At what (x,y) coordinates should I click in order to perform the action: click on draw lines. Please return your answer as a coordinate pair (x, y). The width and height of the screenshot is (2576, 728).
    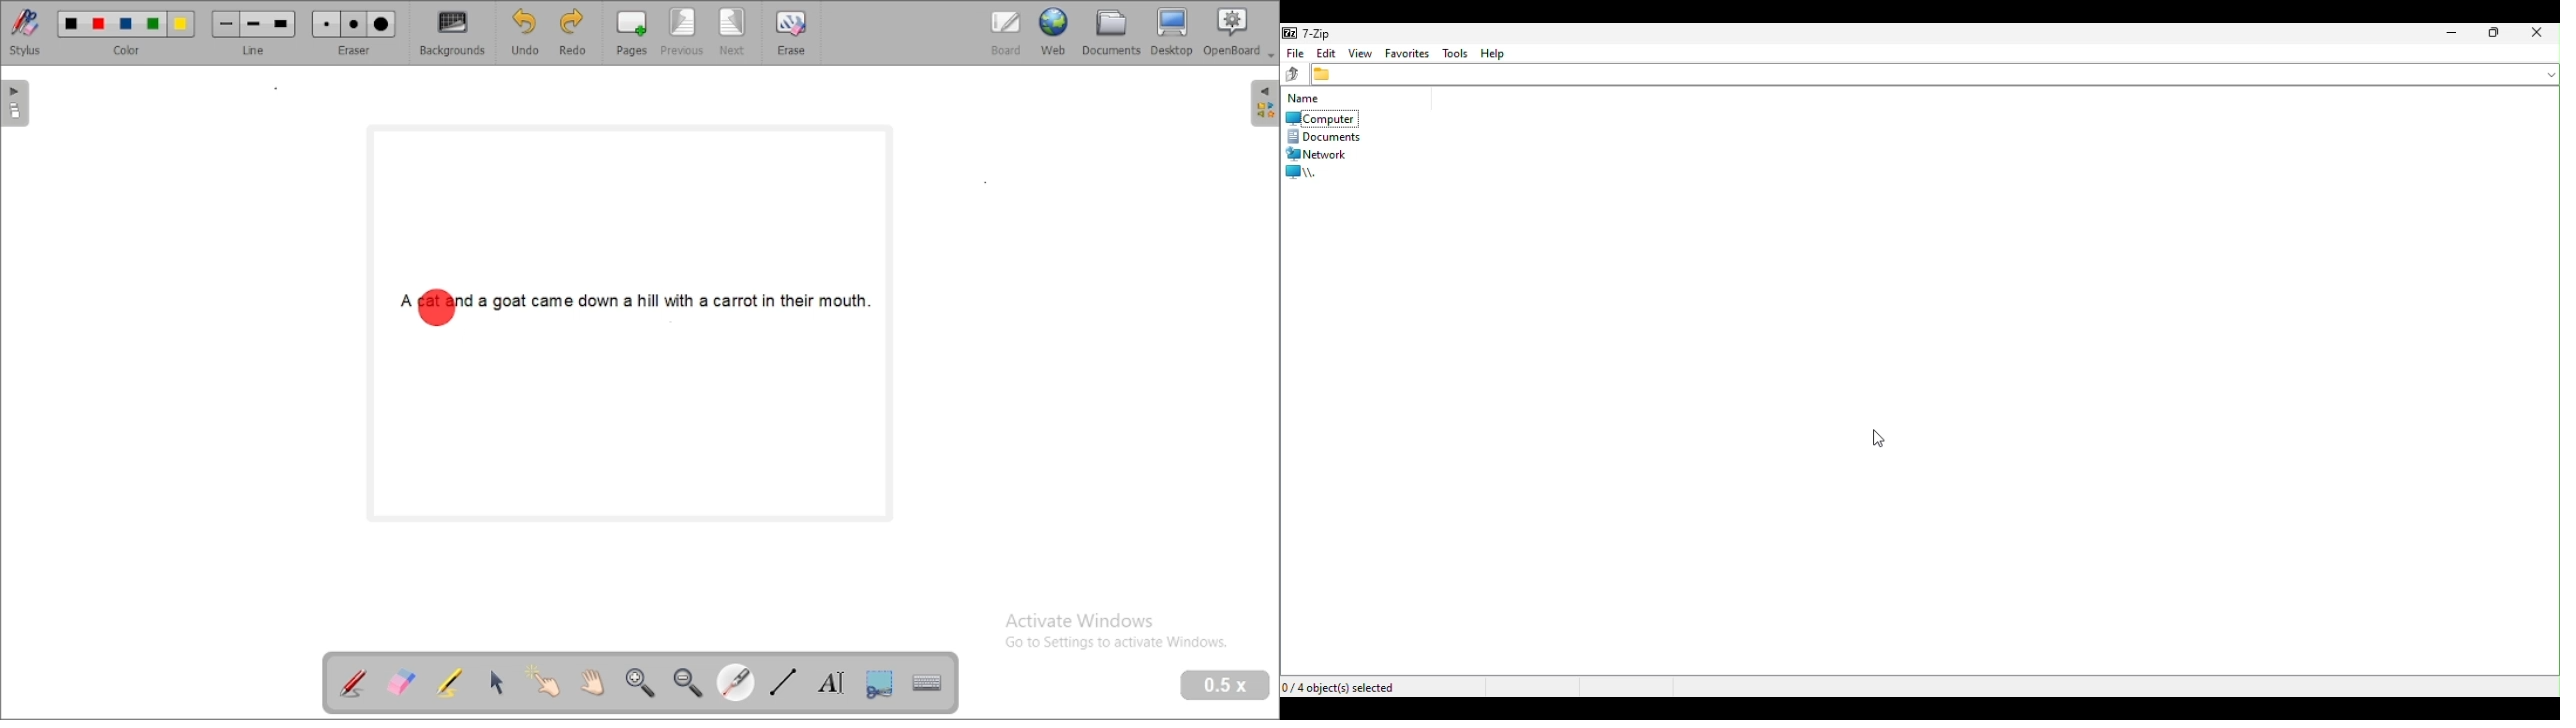
    Looking at the image, I should click on (784, 681).